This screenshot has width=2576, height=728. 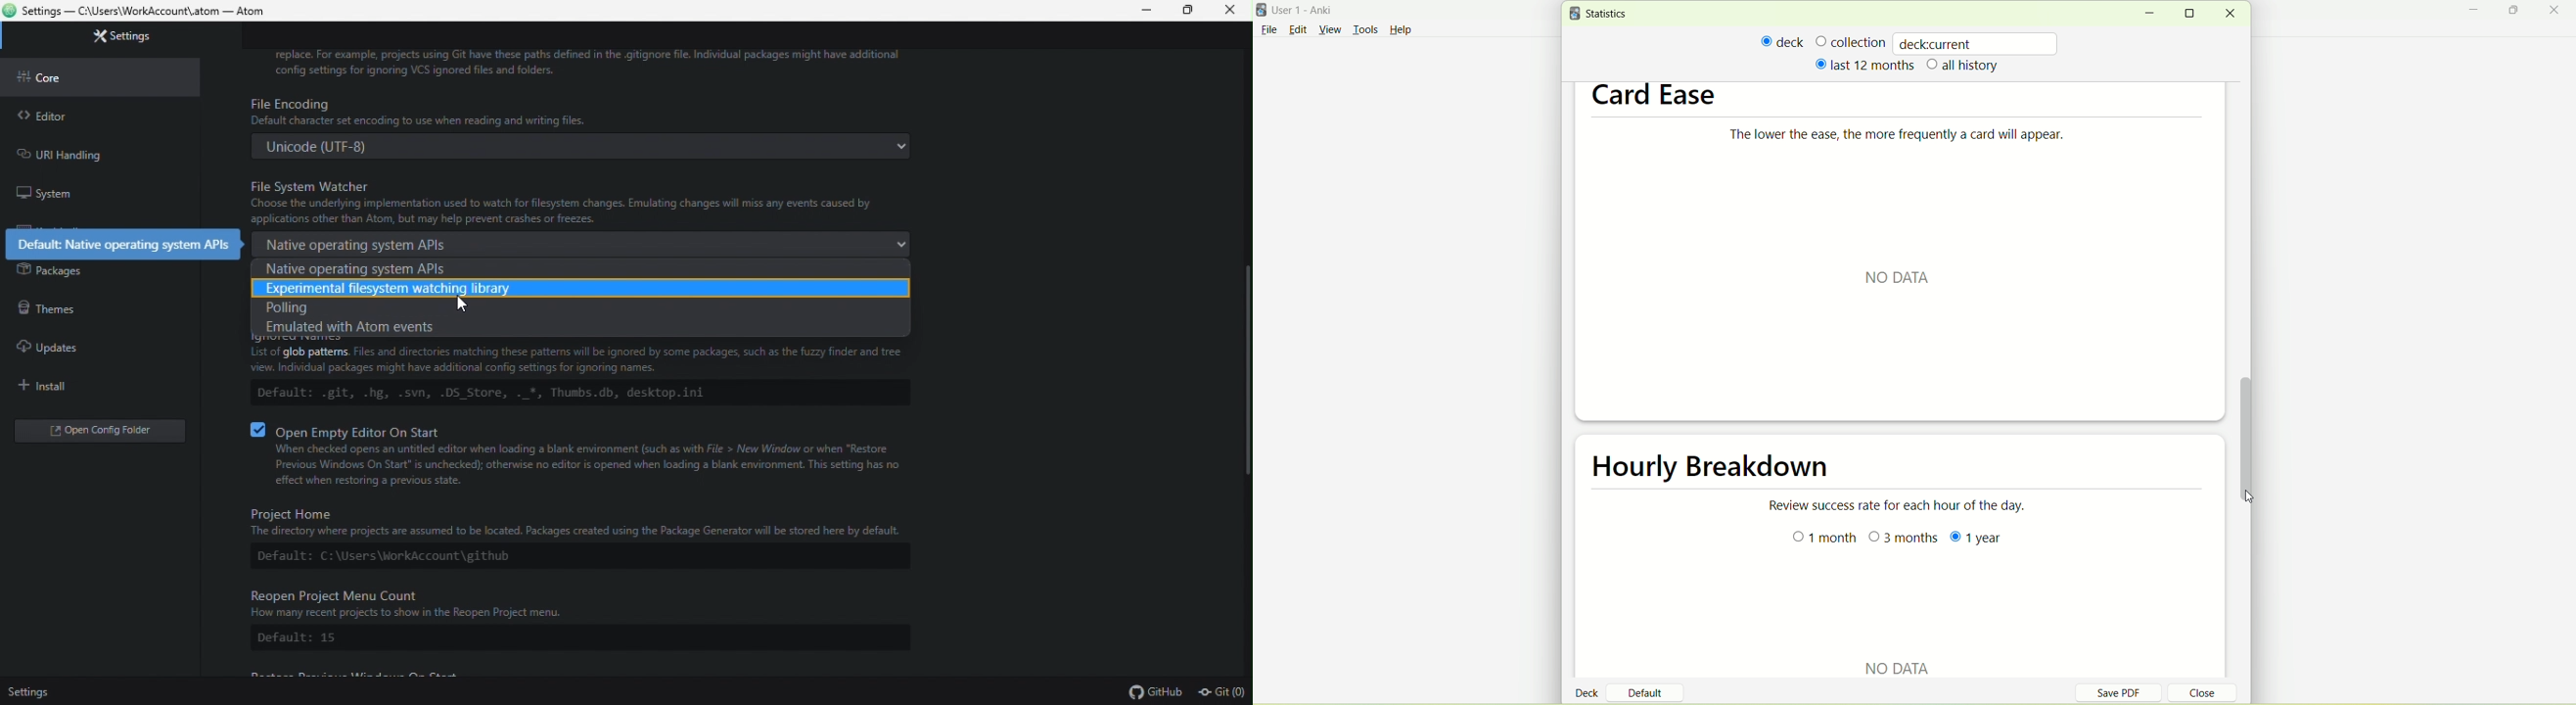 What do you see at coordinates (1977, 43) in the screenshot?
I see `deckcurrent` at bounding box center [1977, 43].